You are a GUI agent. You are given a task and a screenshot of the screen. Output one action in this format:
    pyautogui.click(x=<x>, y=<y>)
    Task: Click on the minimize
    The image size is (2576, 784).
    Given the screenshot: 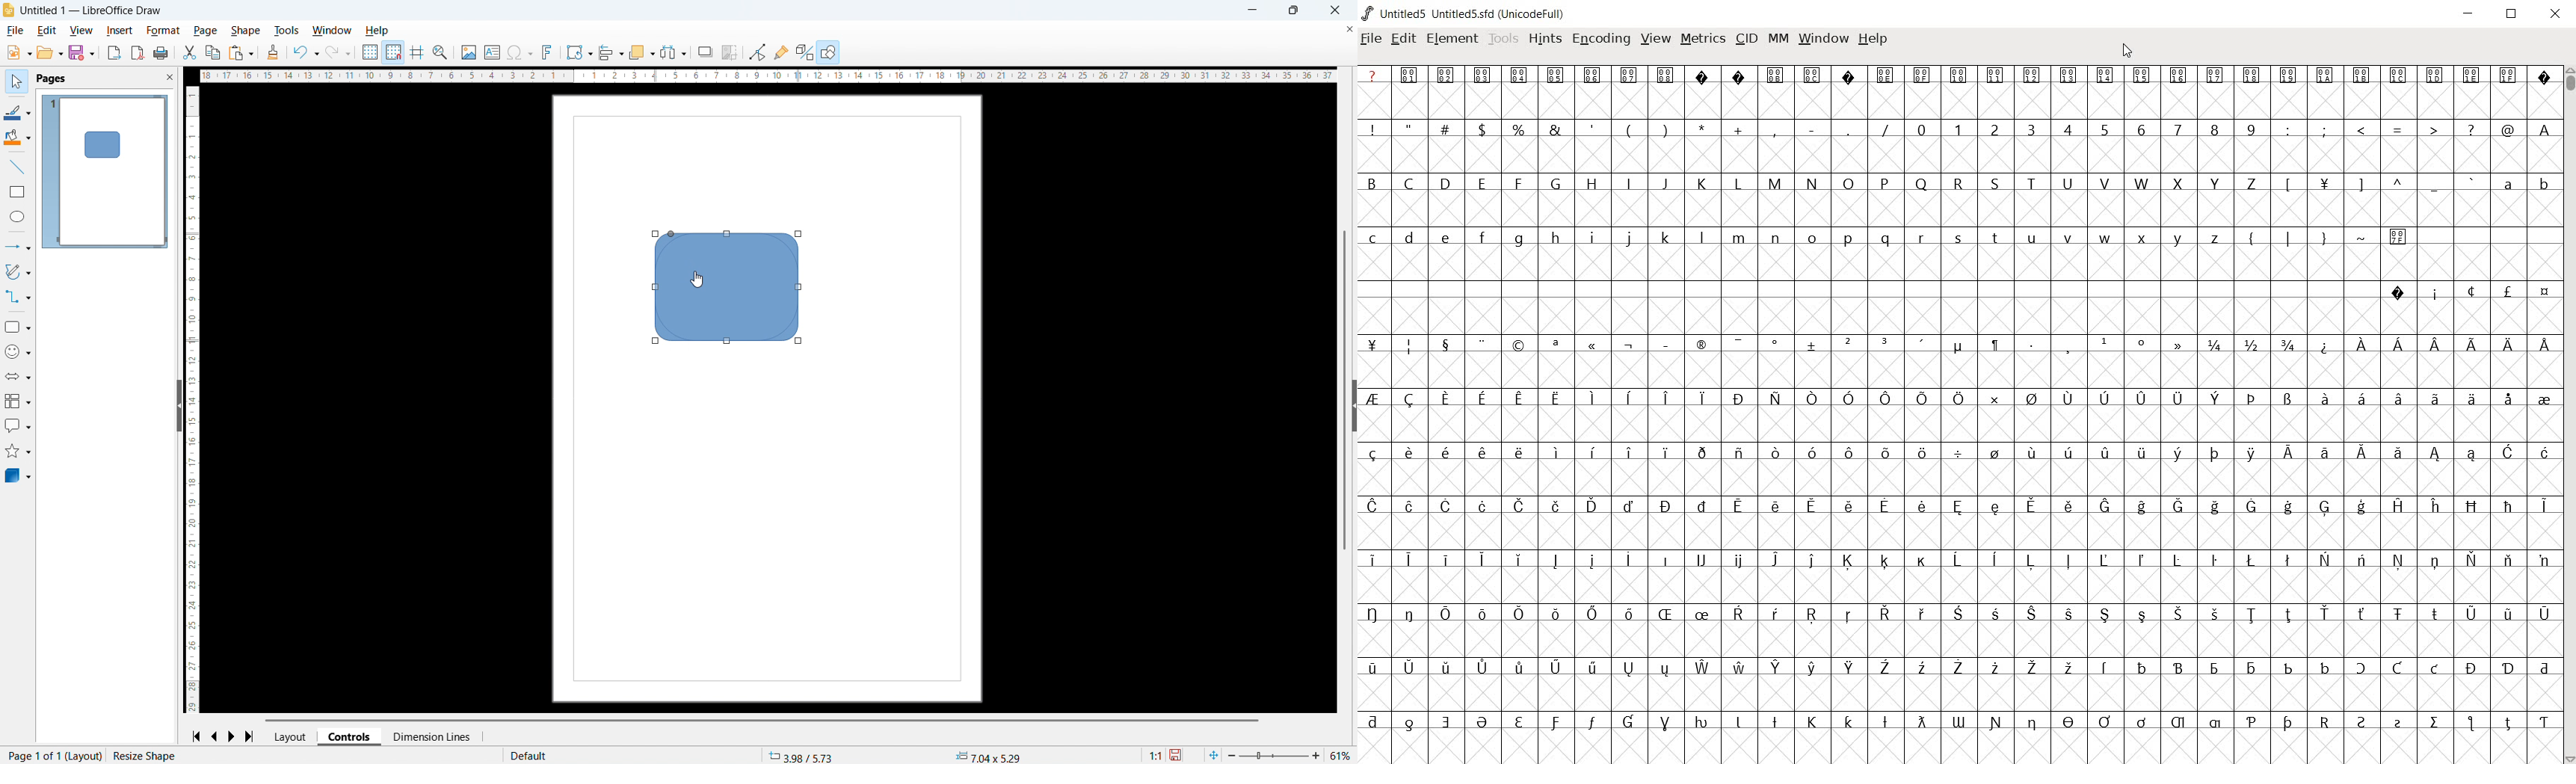 What is the action you would take?
    pyautogui.click(x=2471, y=15)
    